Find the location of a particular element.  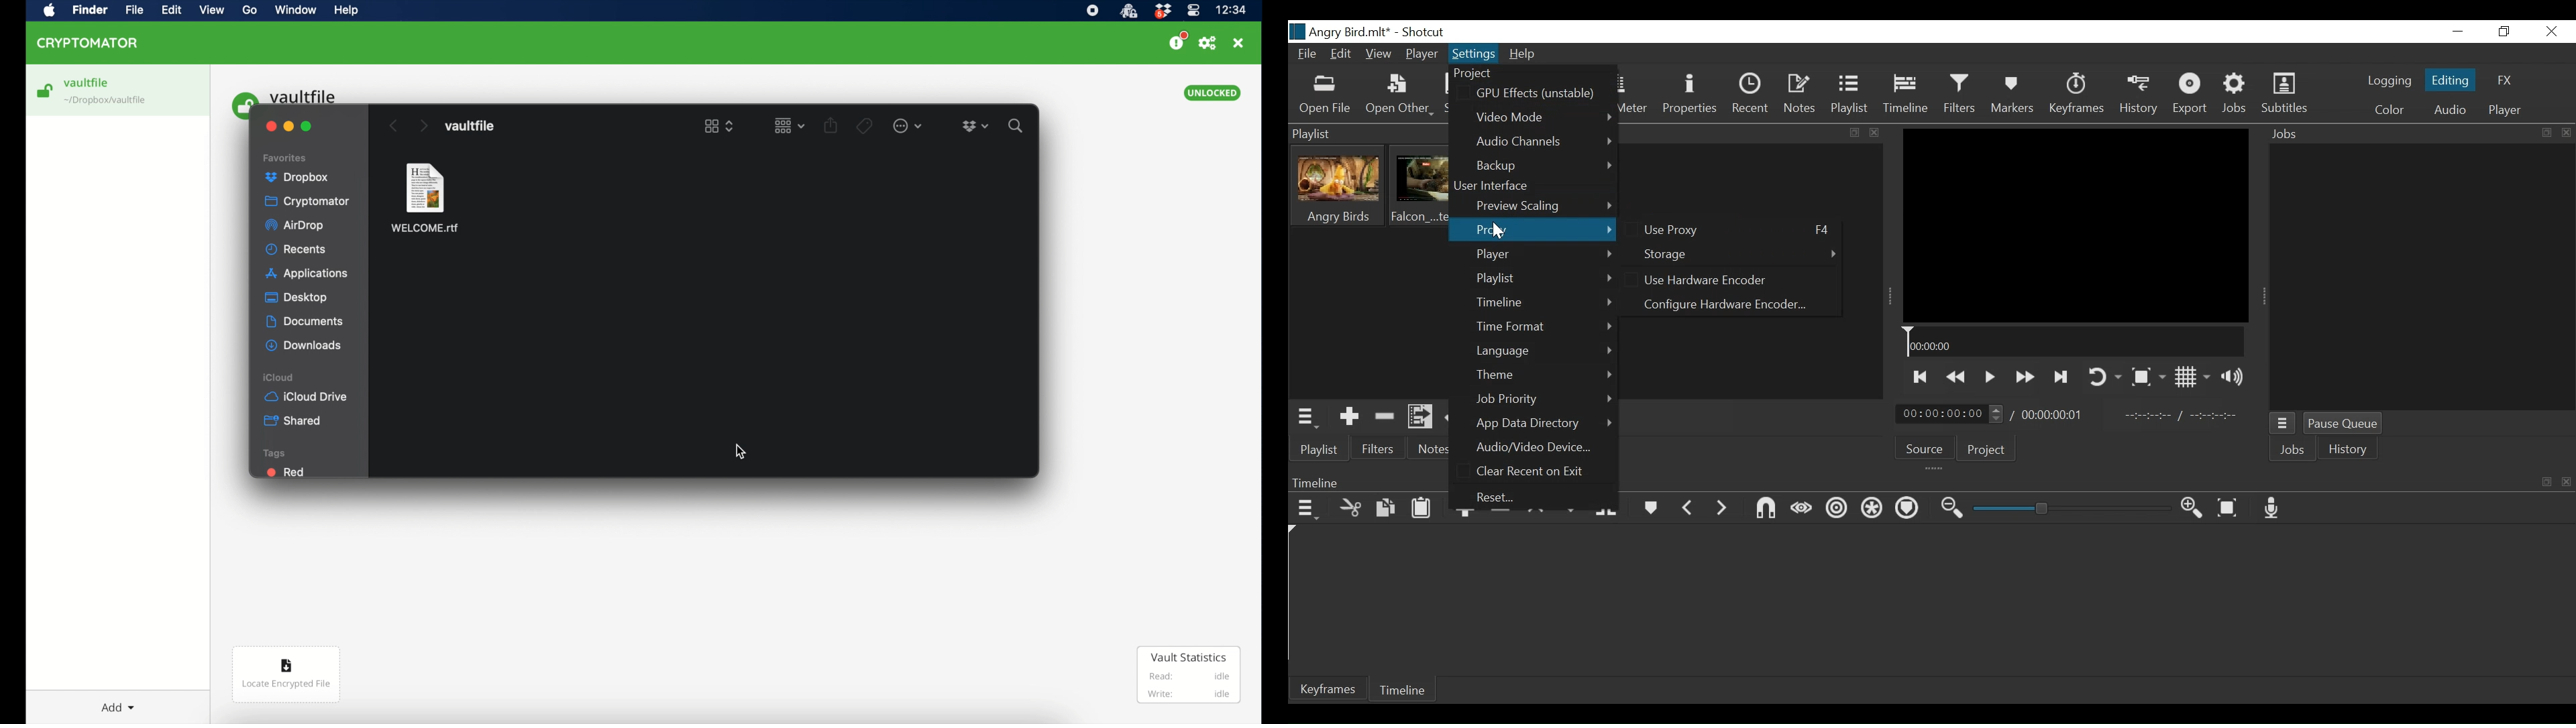

Close is located at coordinates (2551, 31).